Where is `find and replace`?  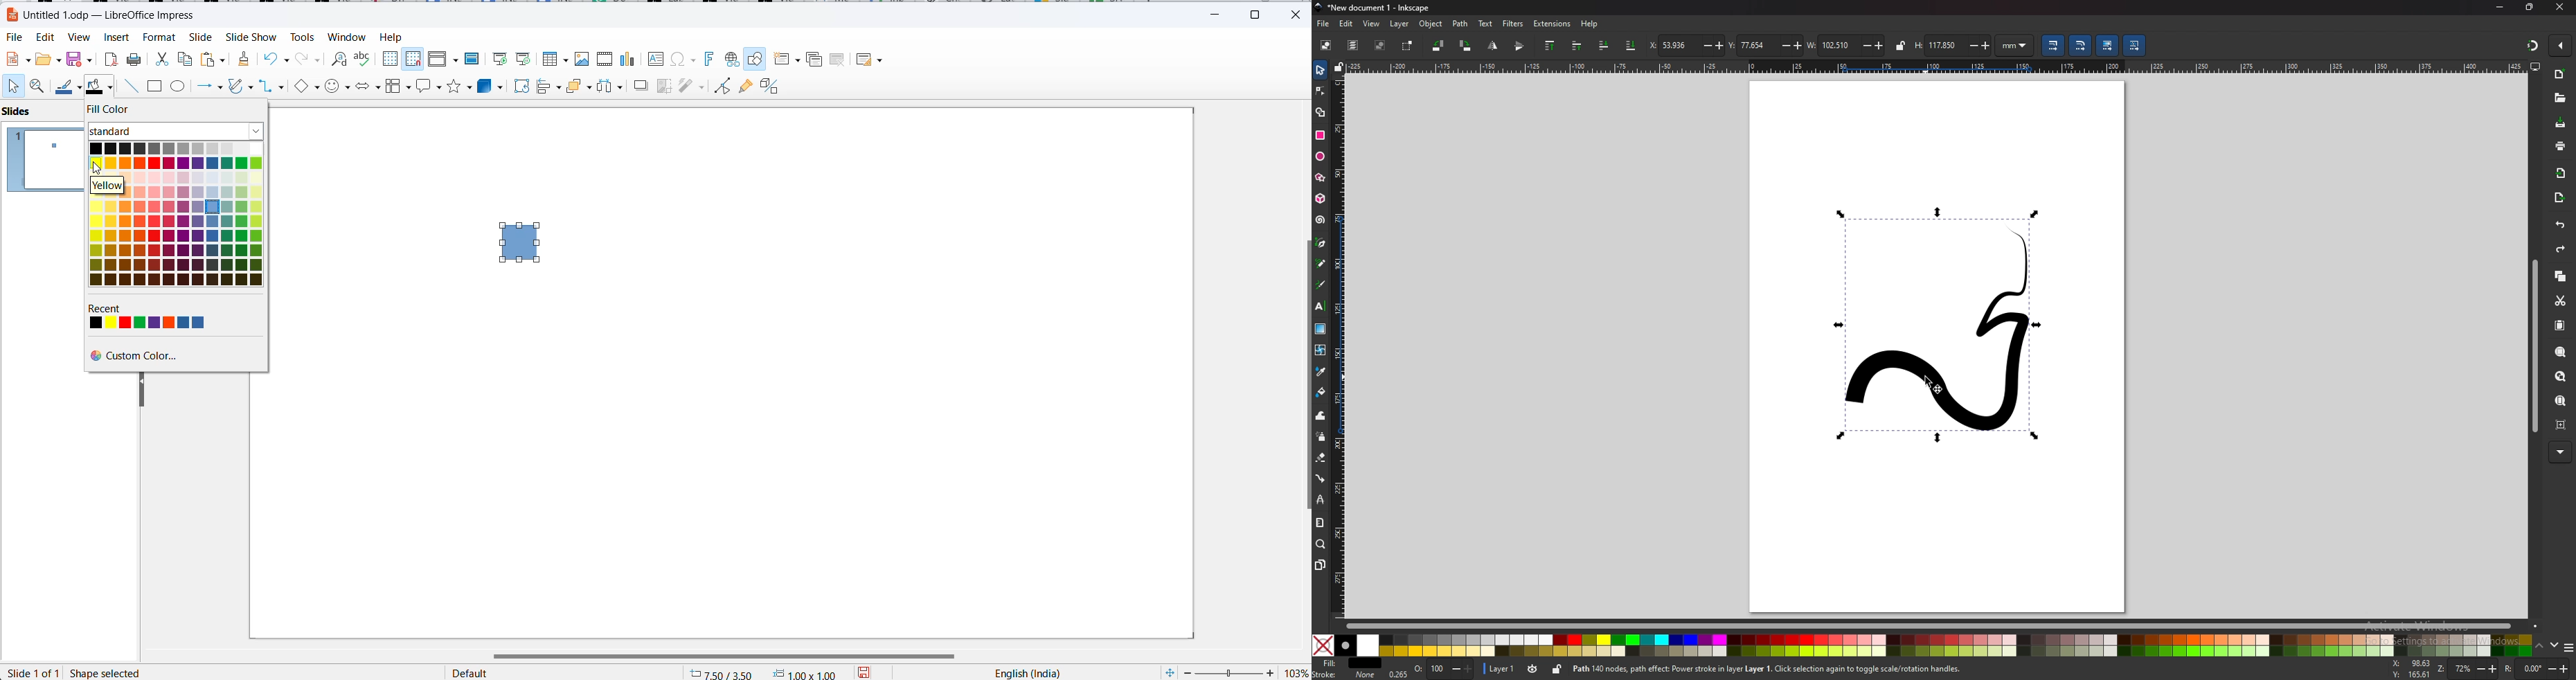 find and replace is located at coordinates (337, 57).